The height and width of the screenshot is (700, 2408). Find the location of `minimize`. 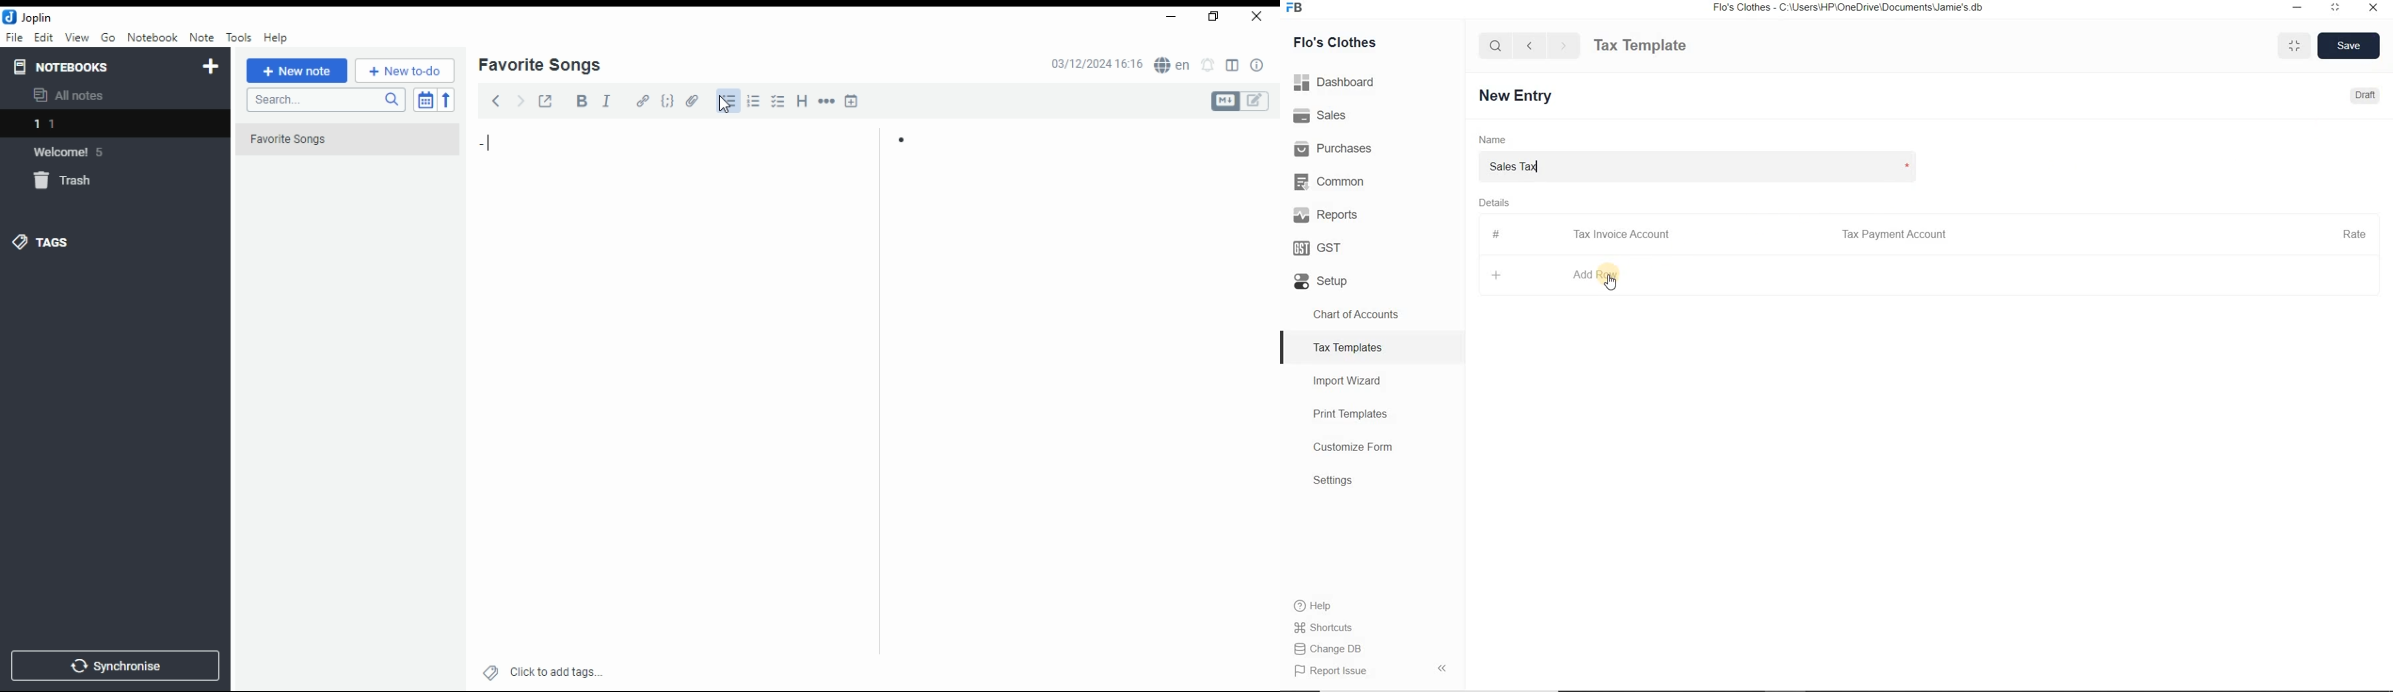

minimize is located at coordinates (1168, 18).